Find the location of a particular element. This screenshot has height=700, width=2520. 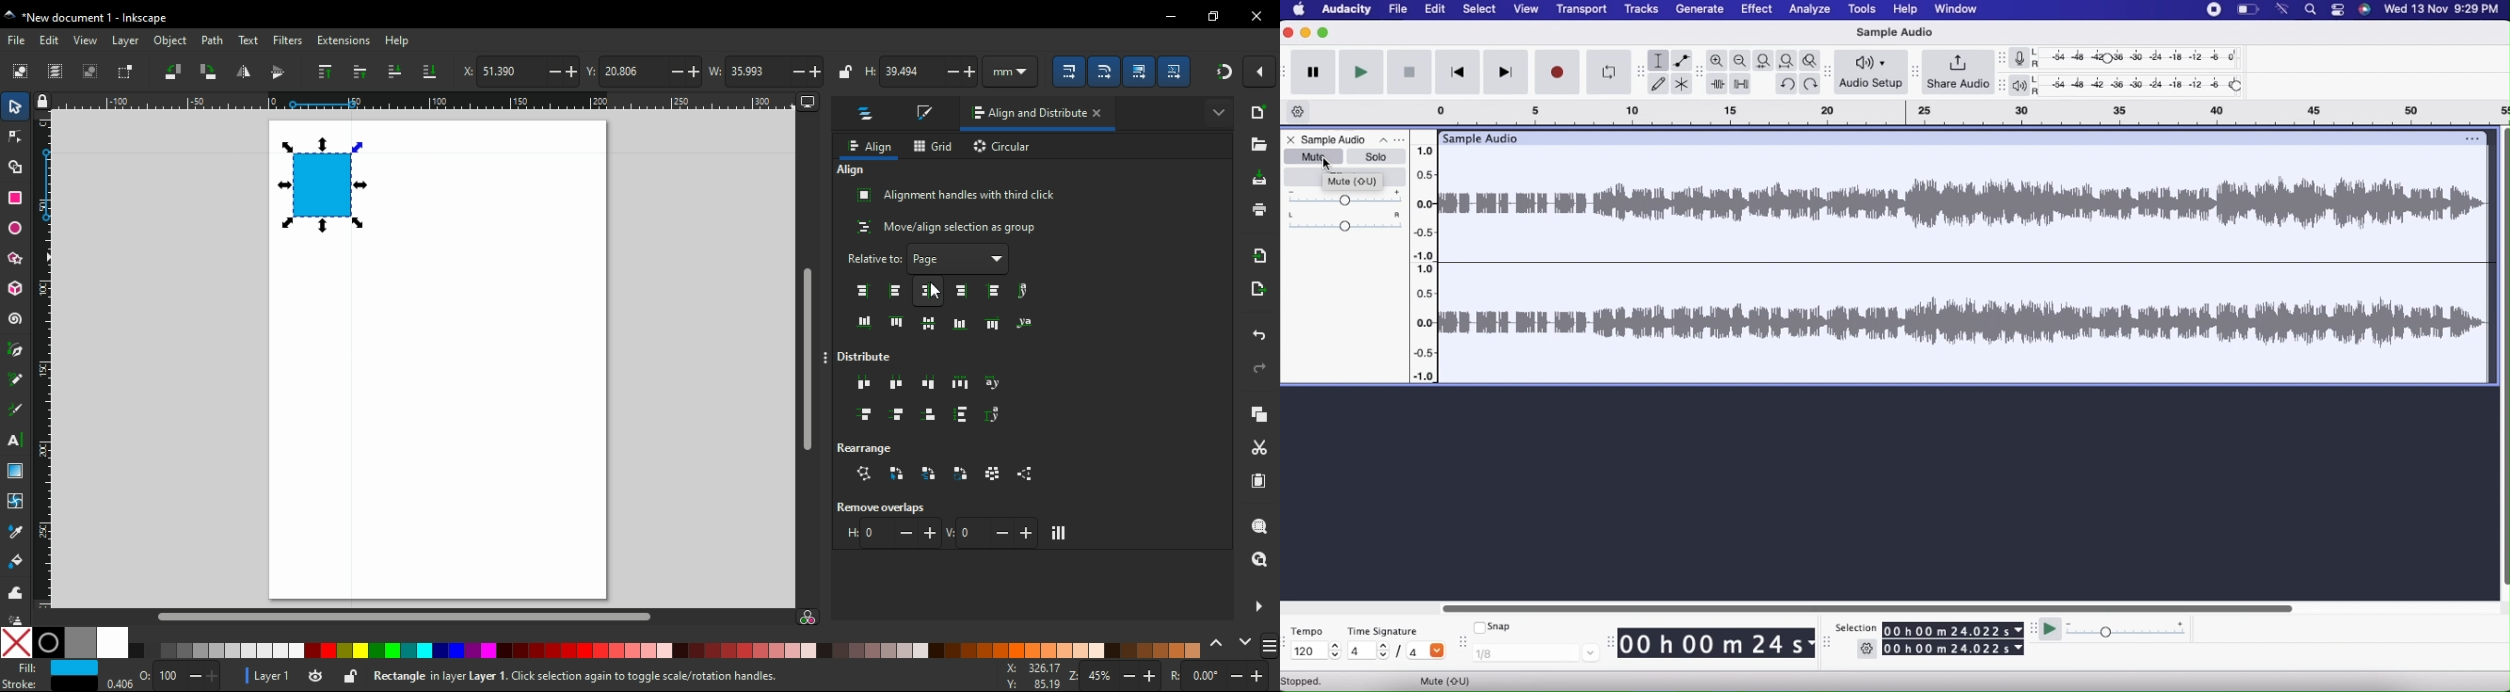

Selection is located at coordinates (1857, 628).